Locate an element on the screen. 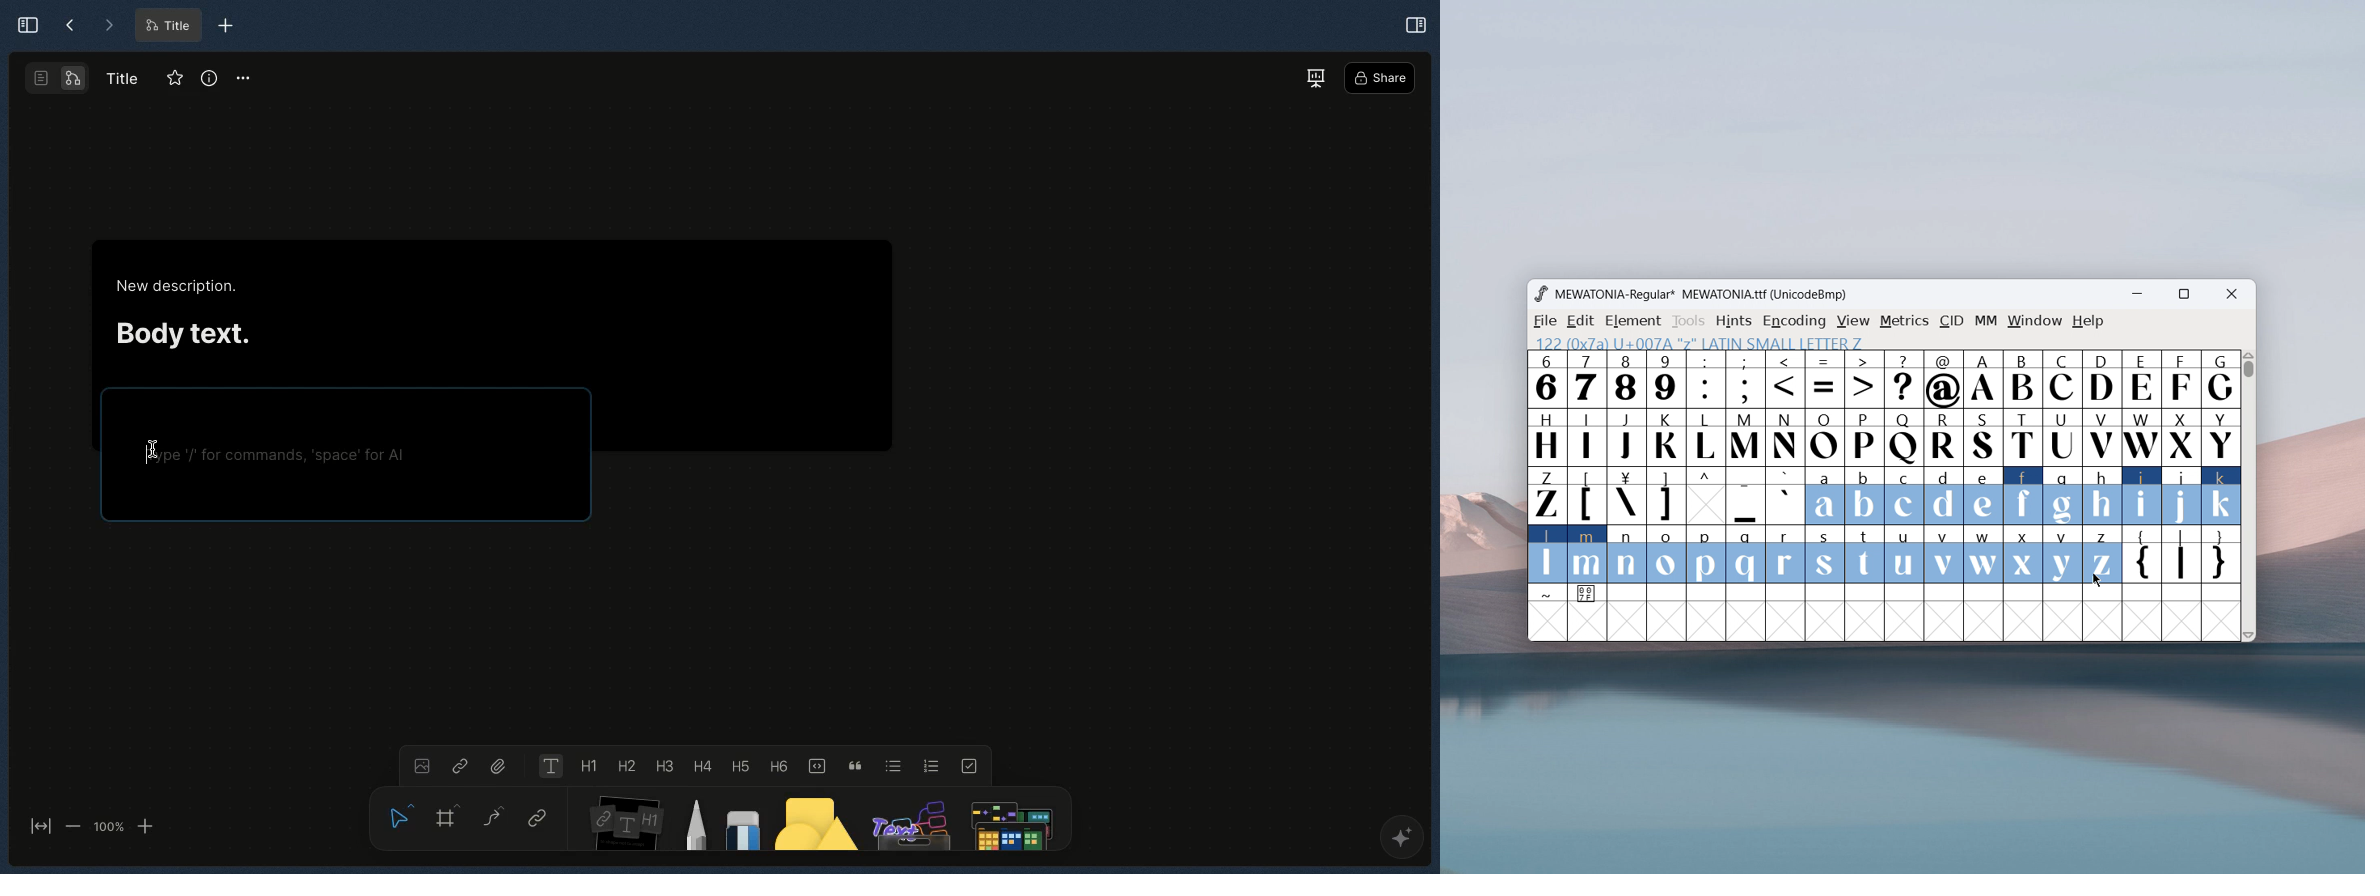 This screenshot has width=2380, height=896. zoom in is located at coordinates (145, 827).